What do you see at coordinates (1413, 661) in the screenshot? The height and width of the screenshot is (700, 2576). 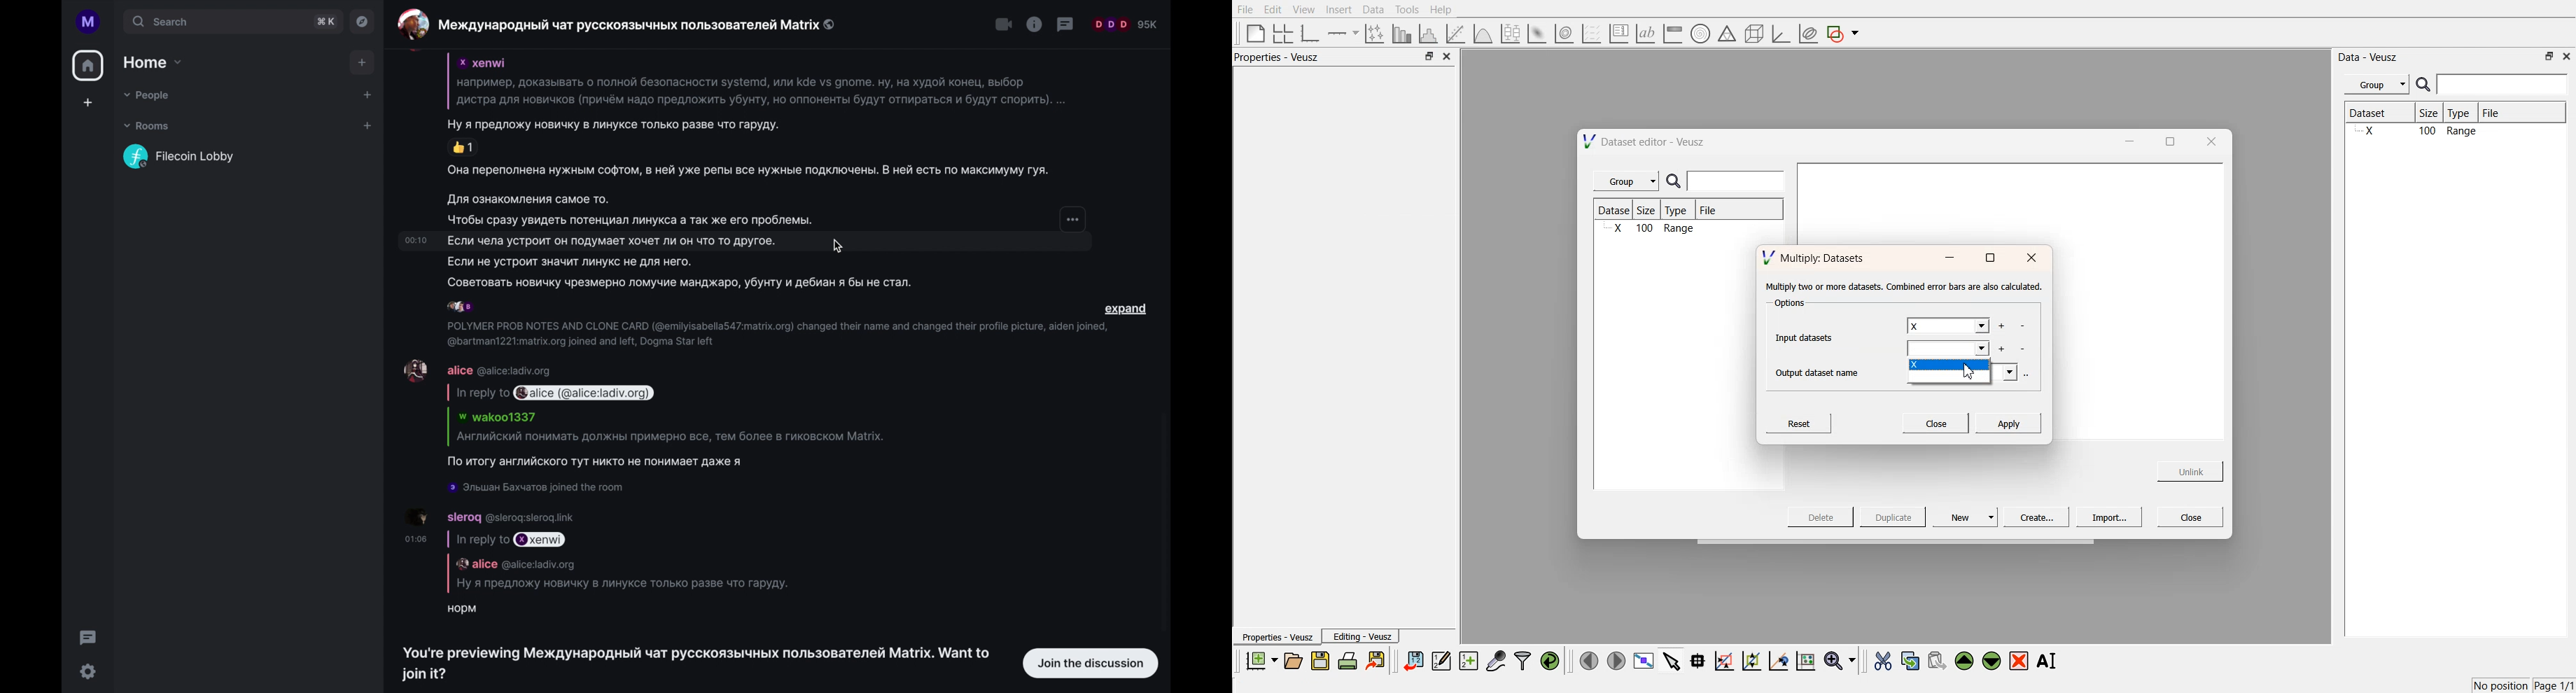 I see `import data sets` at bounding box center [1413, 661].